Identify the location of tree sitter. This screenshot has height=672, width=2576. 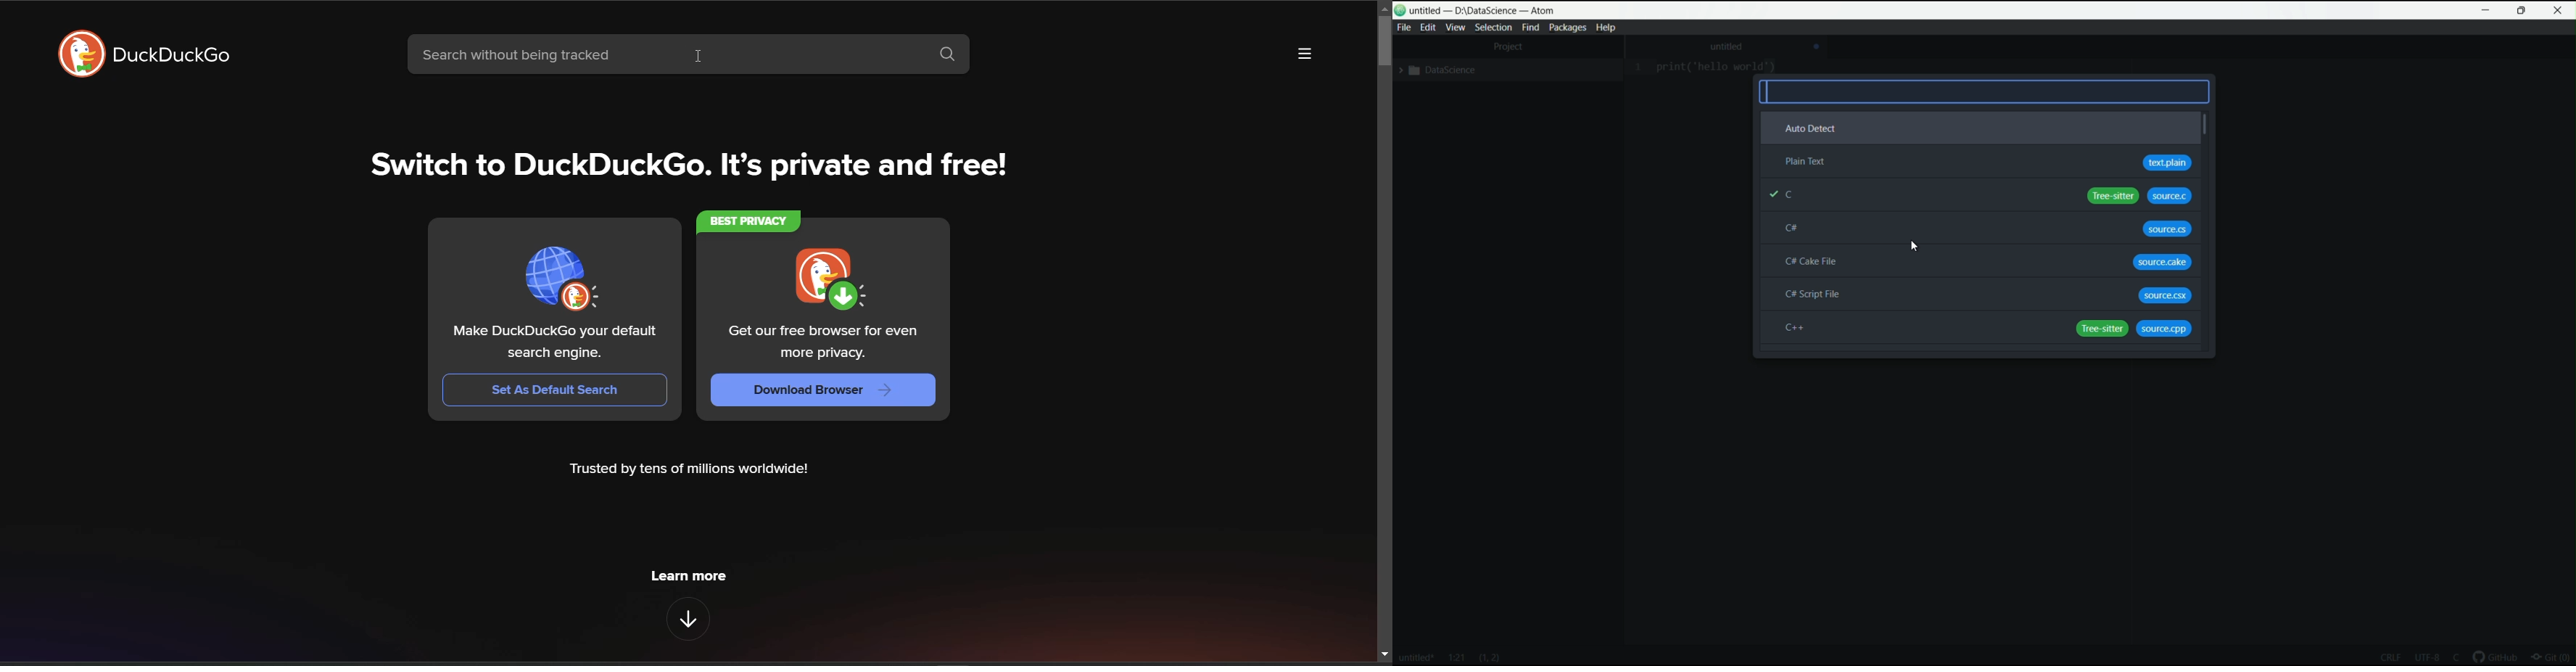
(2112, 197).